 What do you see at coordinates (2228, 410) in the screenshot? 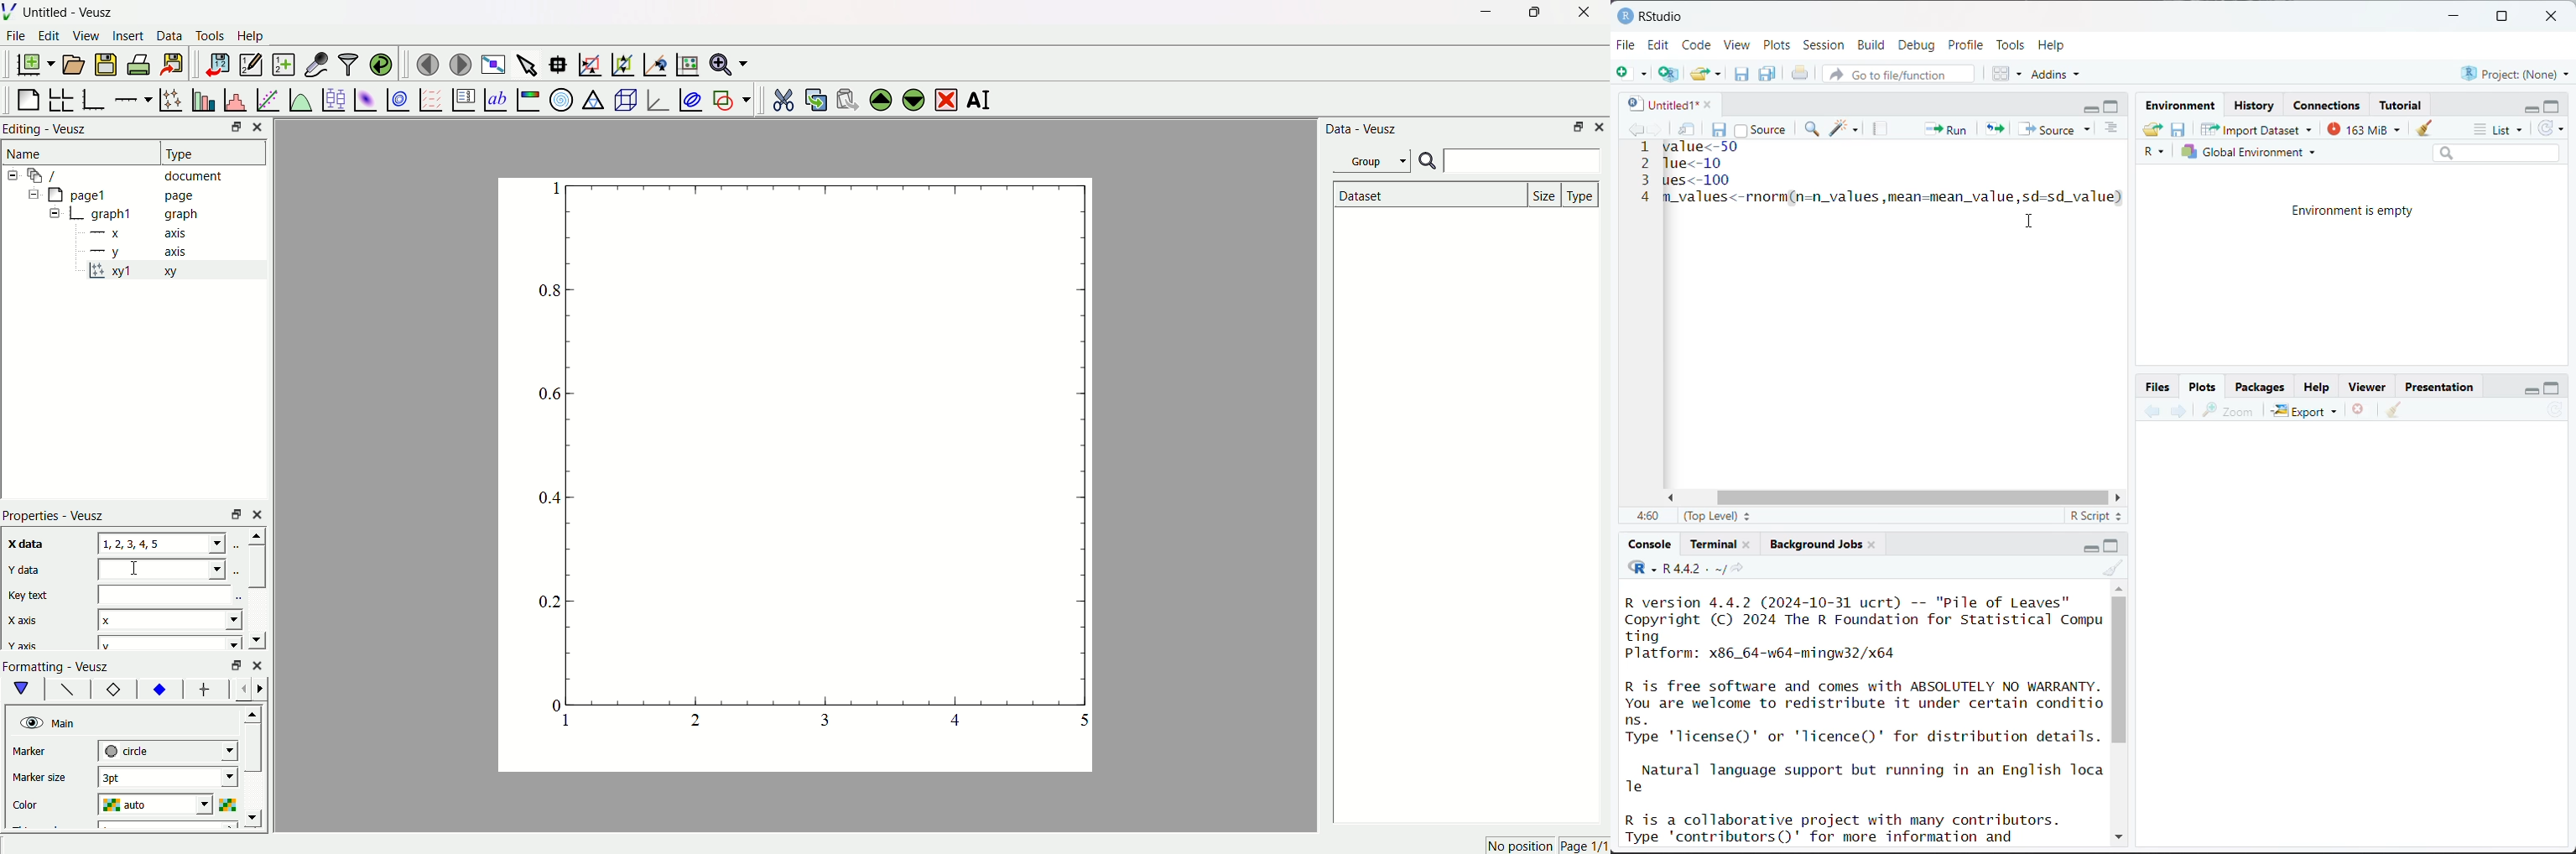
I see `zoom` at bounding box center [2228, 410].